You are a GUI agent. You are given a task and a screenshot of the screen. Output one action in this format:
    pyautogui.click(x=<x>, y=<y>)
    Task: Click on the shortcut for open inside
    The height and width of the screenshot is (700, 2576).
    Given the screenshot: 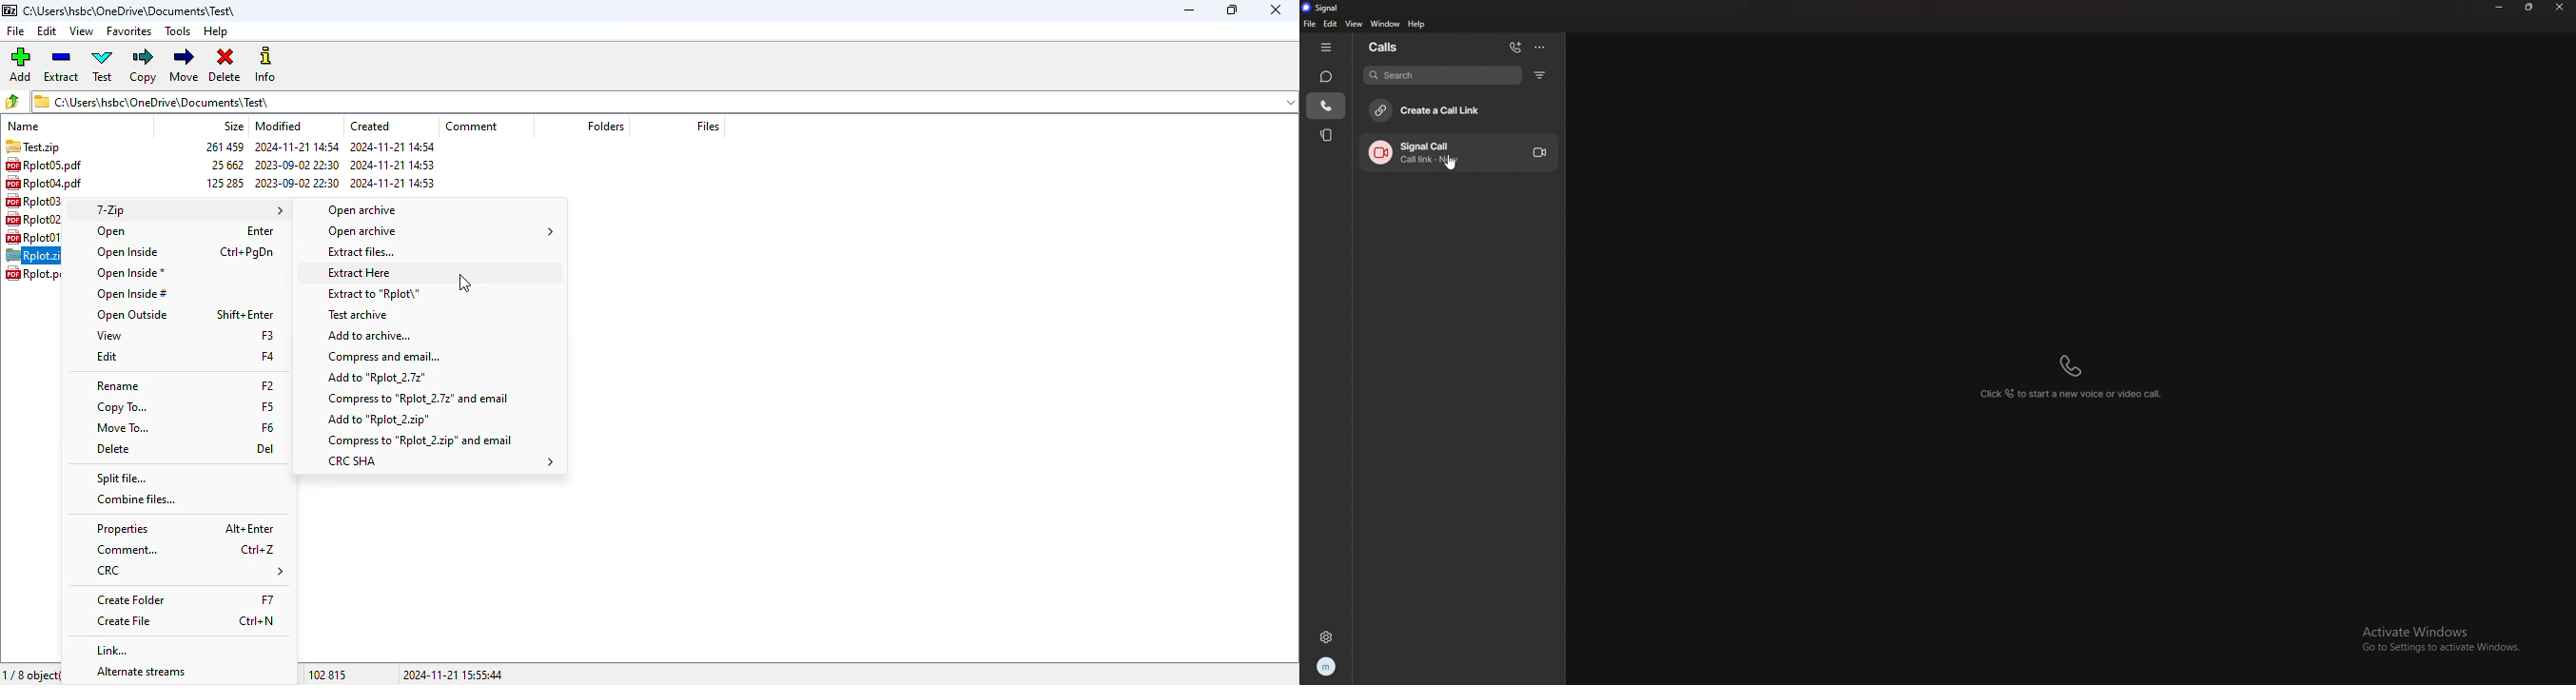 What is the action you would take?
    pyautogui.click(x=246, y=252)
    